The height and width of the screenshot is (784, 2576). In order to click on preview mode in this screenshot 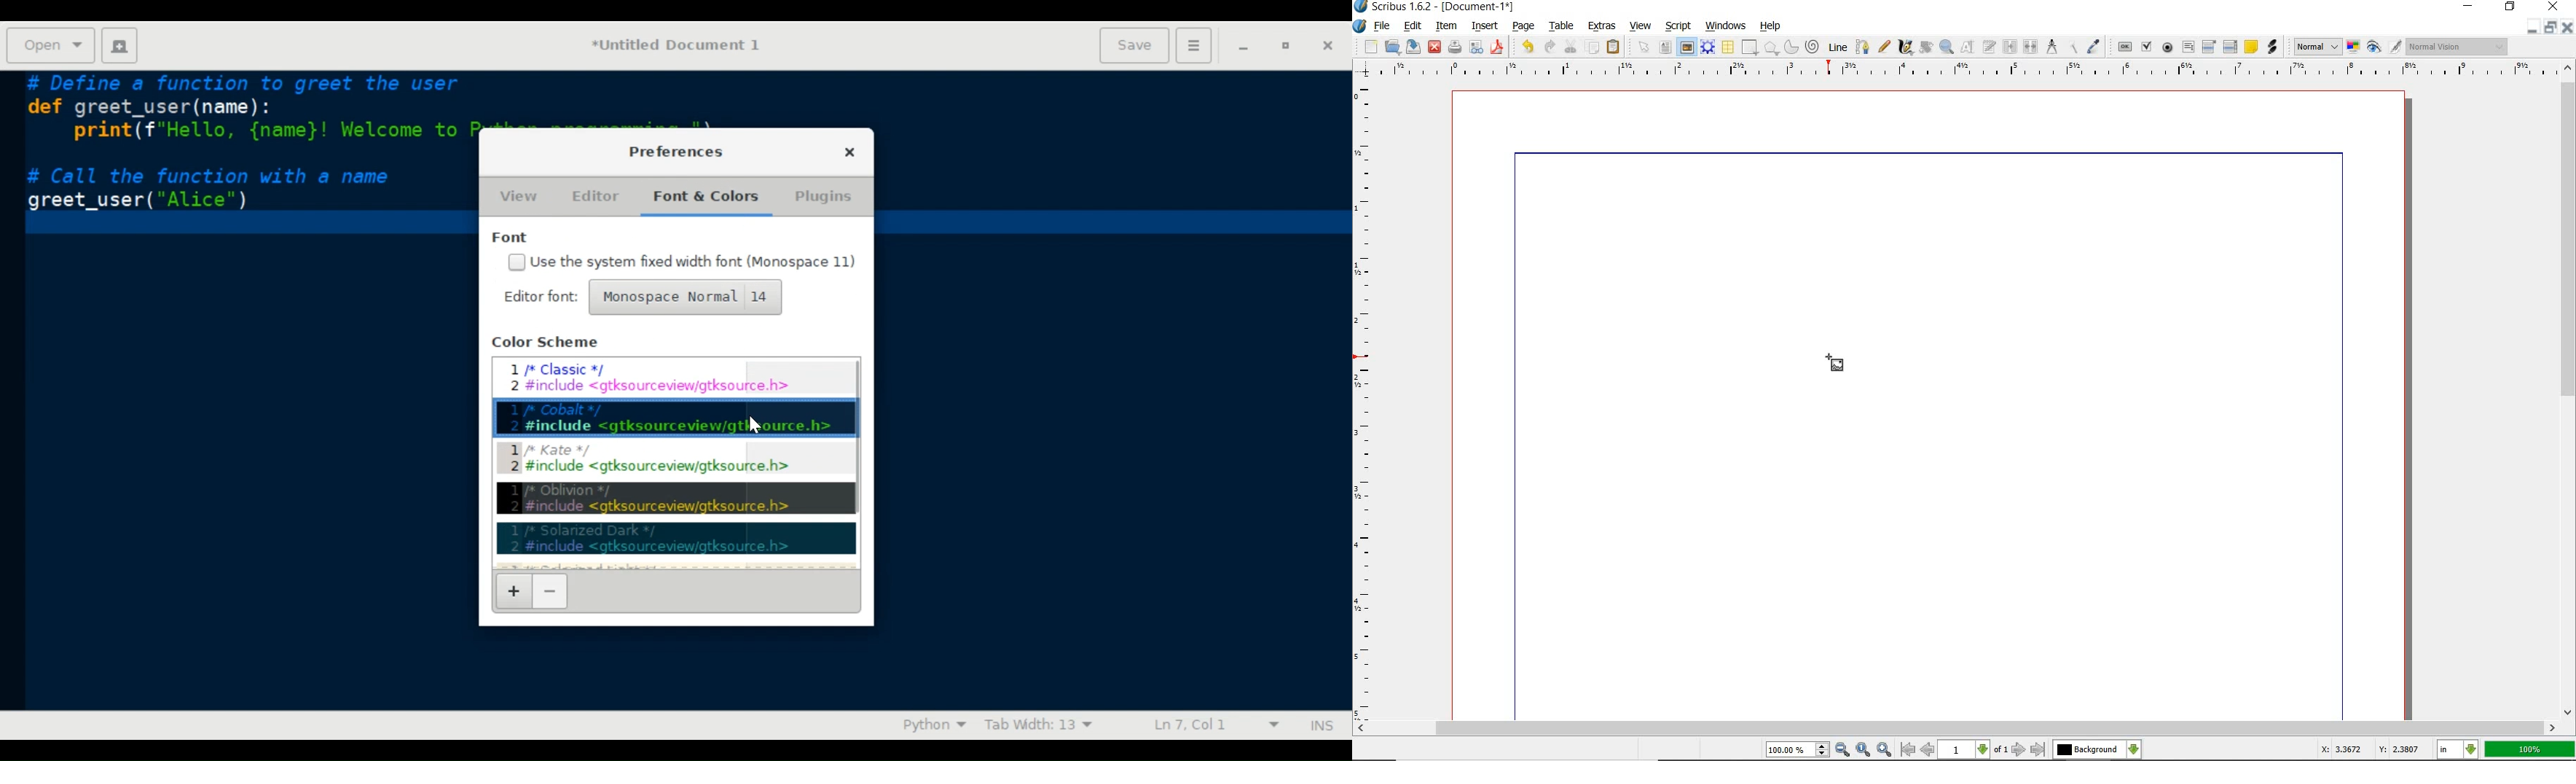, I will do `click(2383, 46)`.